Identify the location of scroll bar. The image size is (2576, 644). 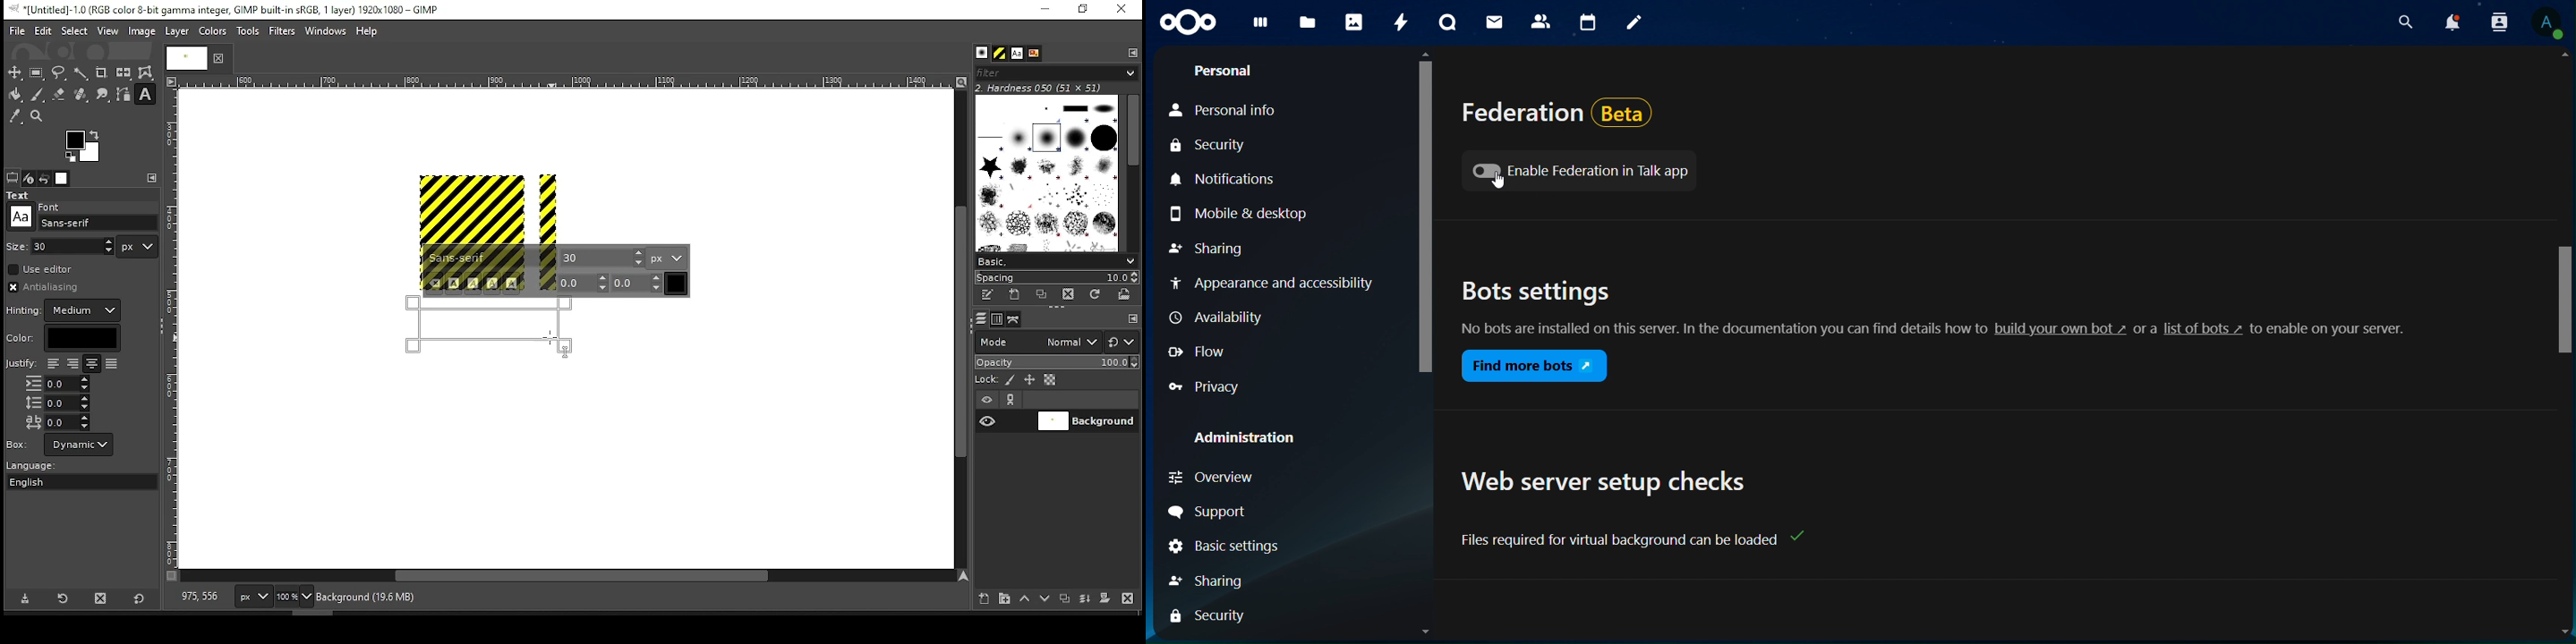
(1132, 172).